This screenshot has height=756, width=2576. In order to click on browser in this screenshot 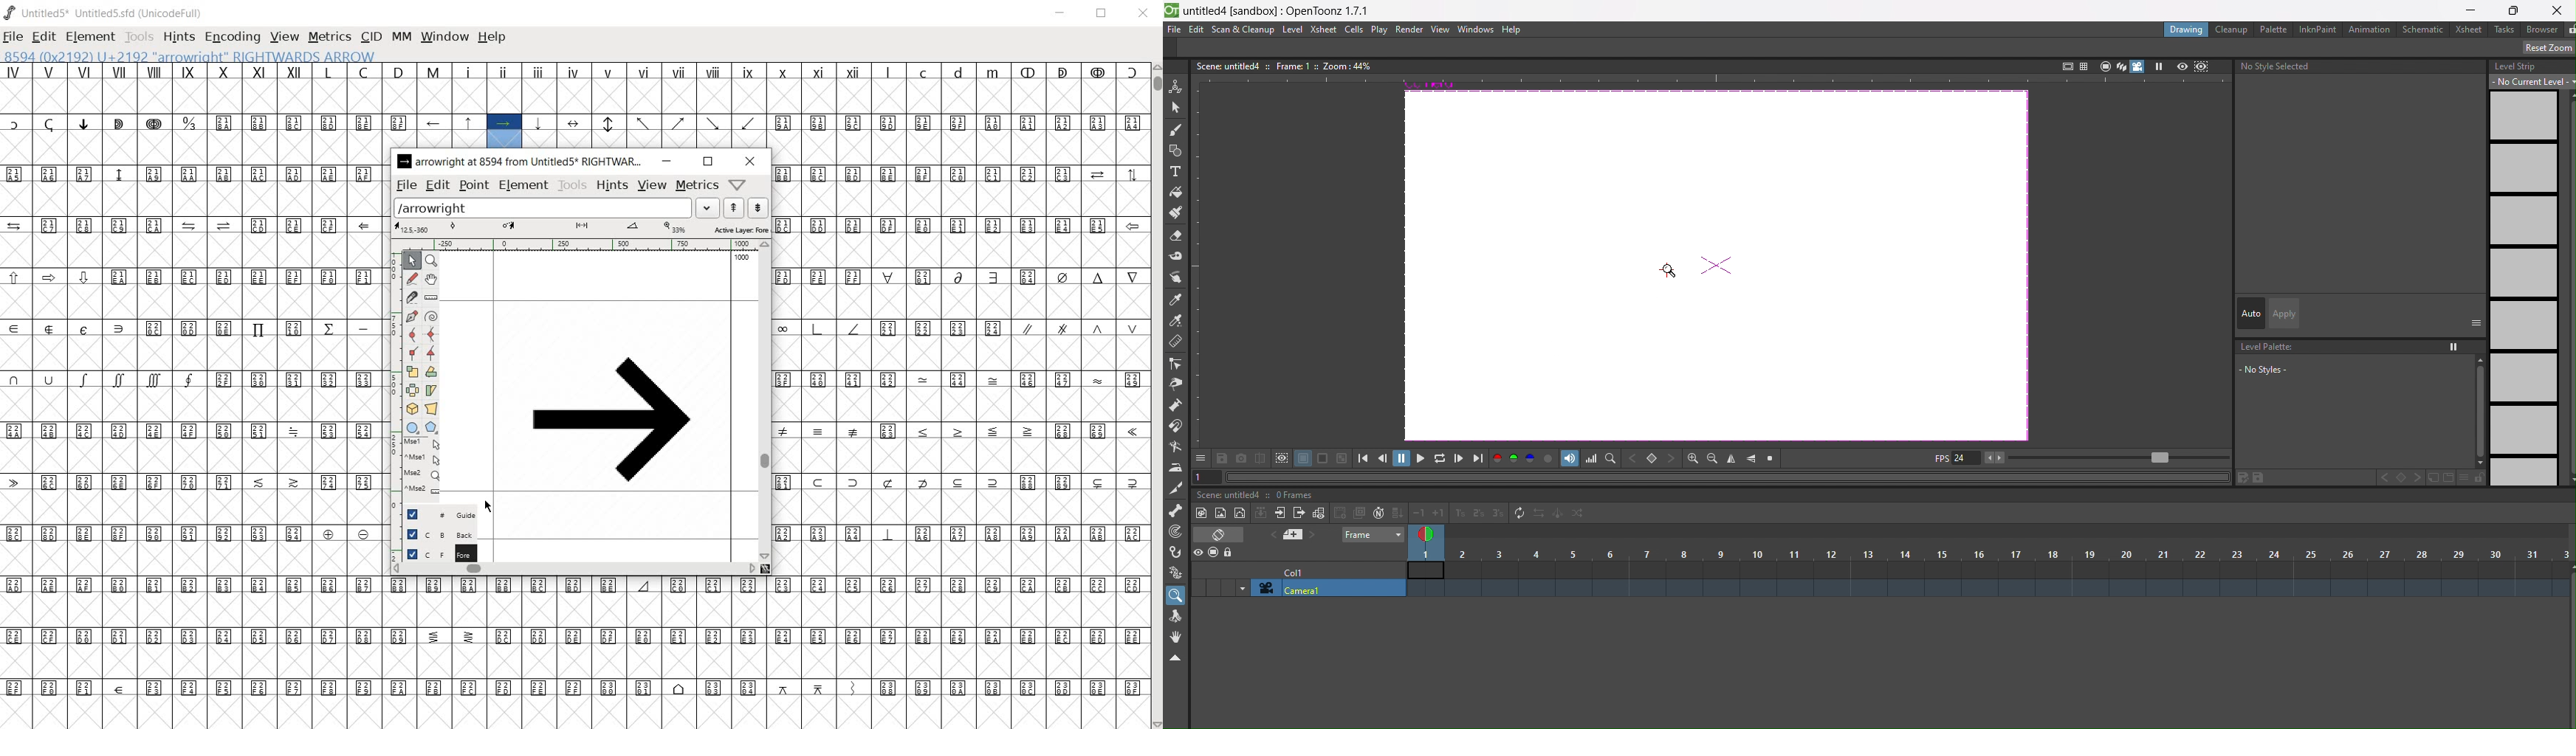, I will do `click(2544, 31)`.